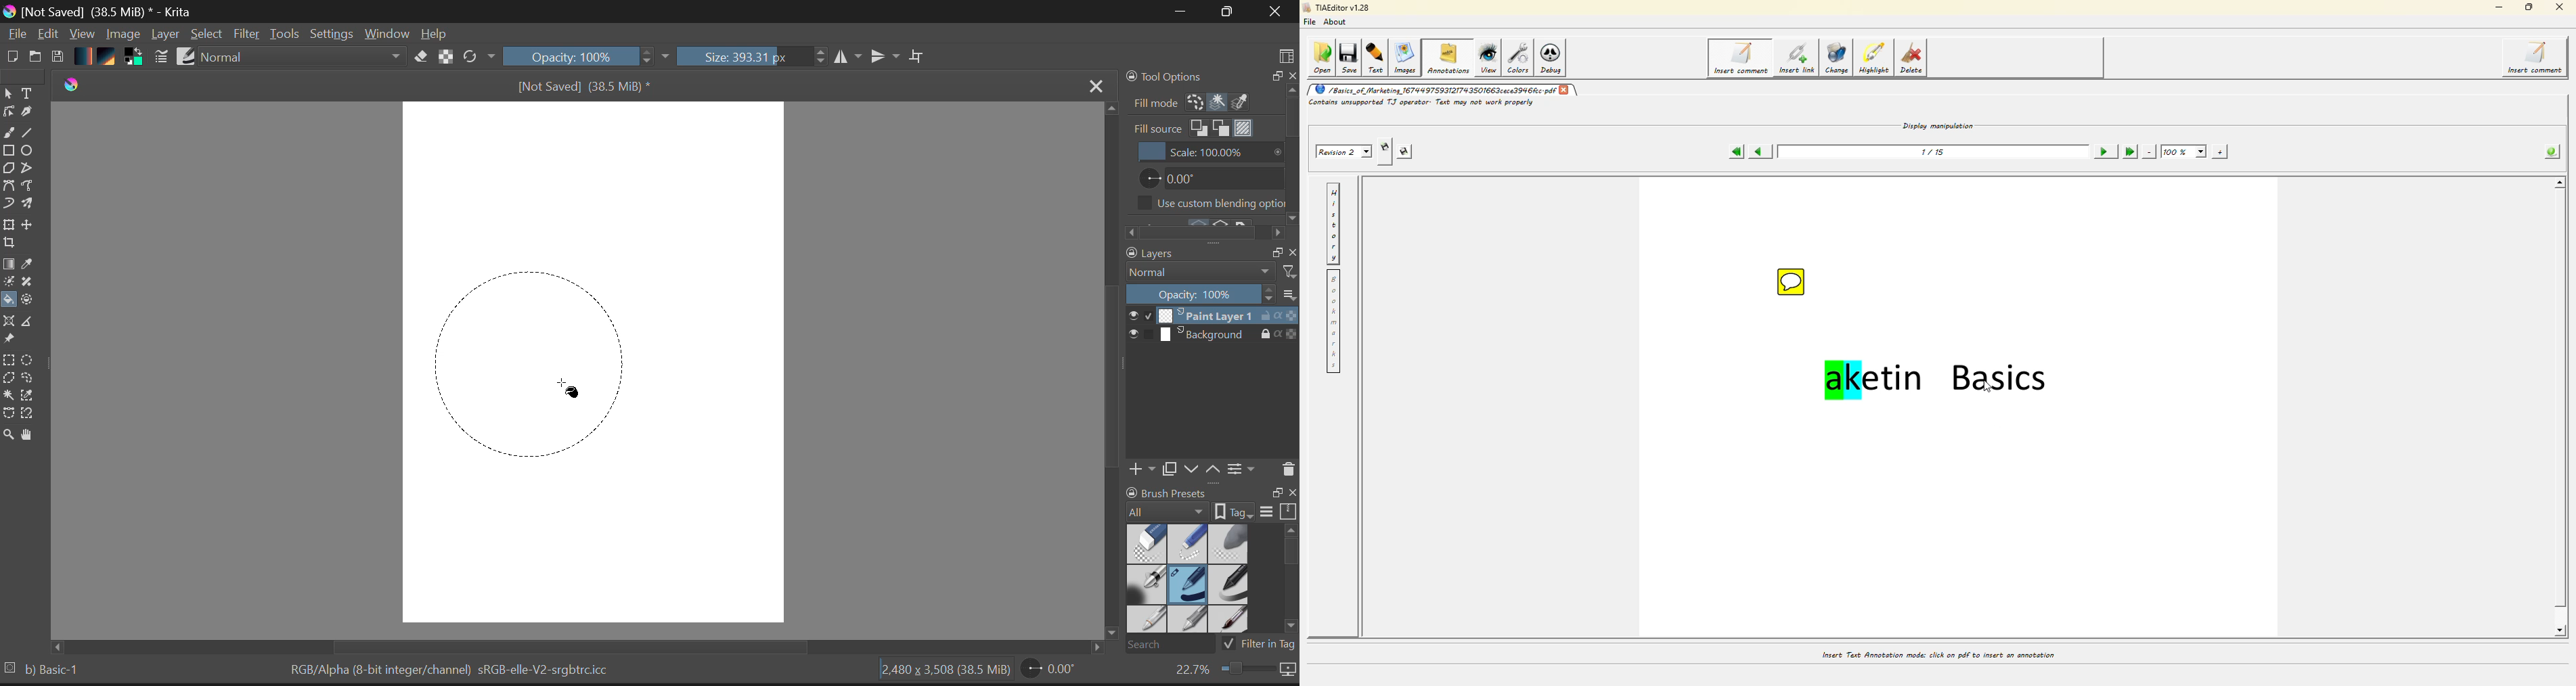 The image size is (2576, 700). Describe the element at coordinates (1233, 672) in the screenshot. I see `Zoom` at that location.